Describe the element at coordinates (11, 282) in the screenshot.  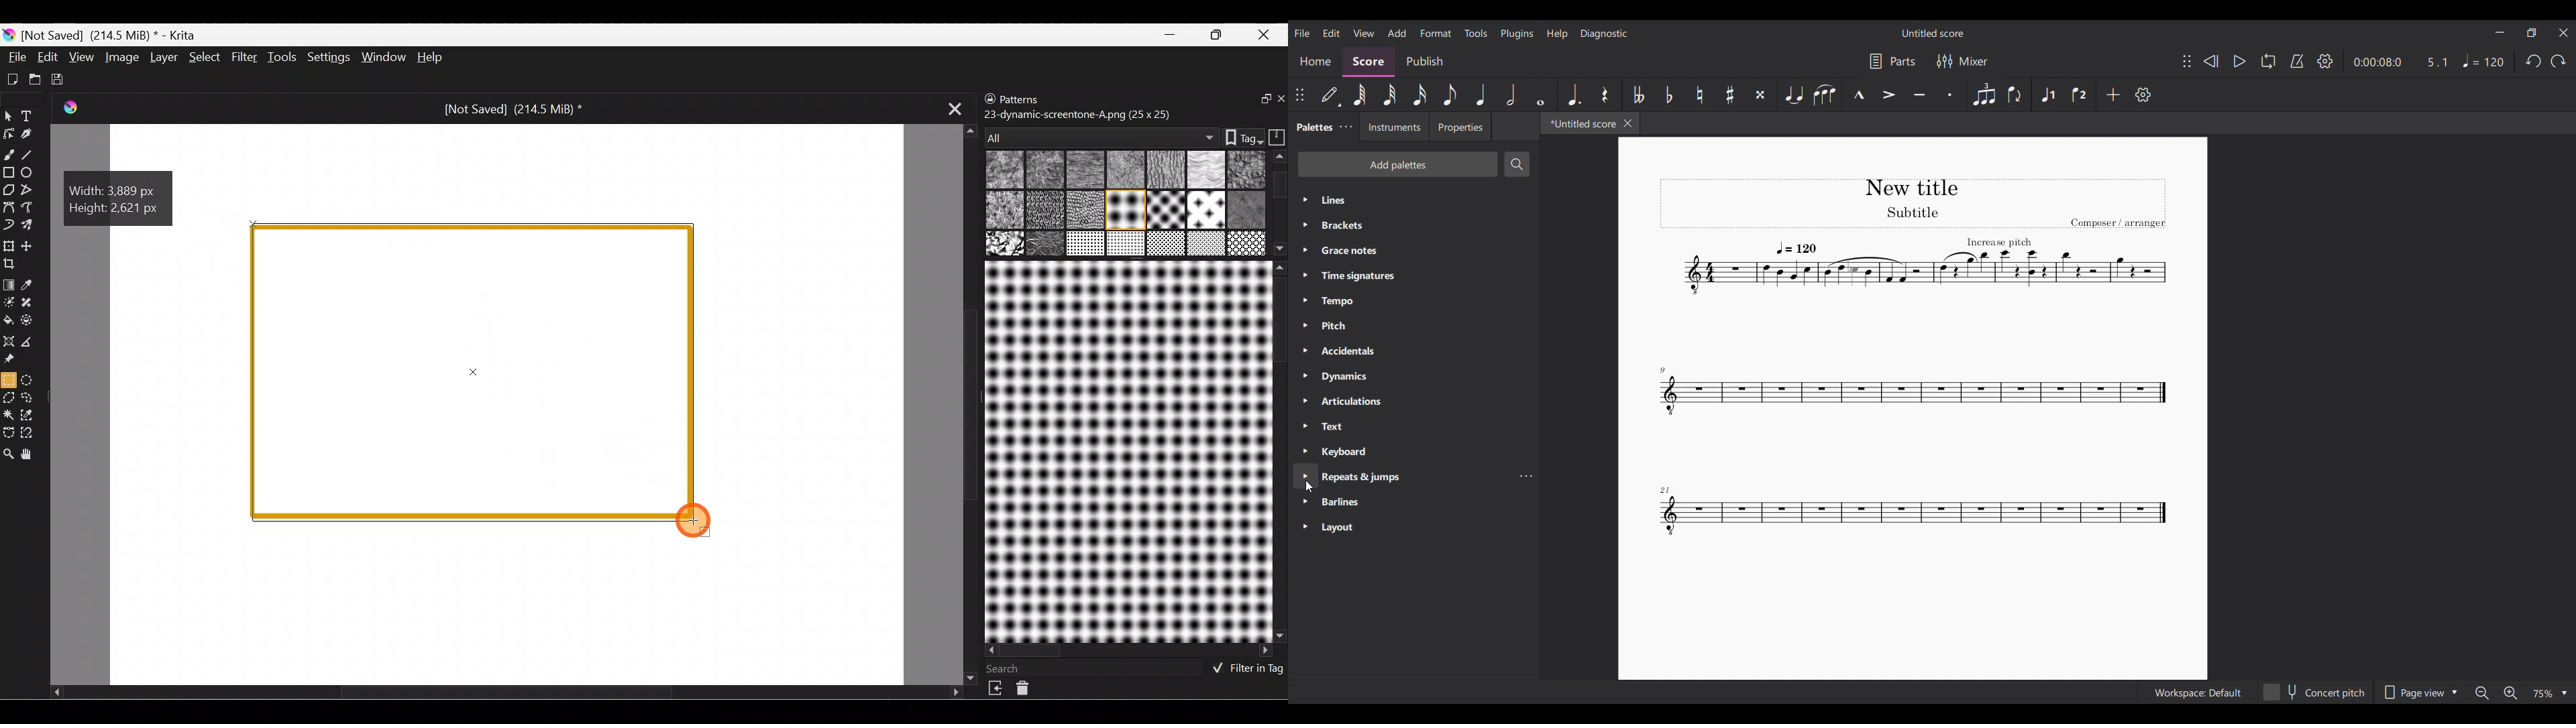
I see `Draw a gradient` at that location.